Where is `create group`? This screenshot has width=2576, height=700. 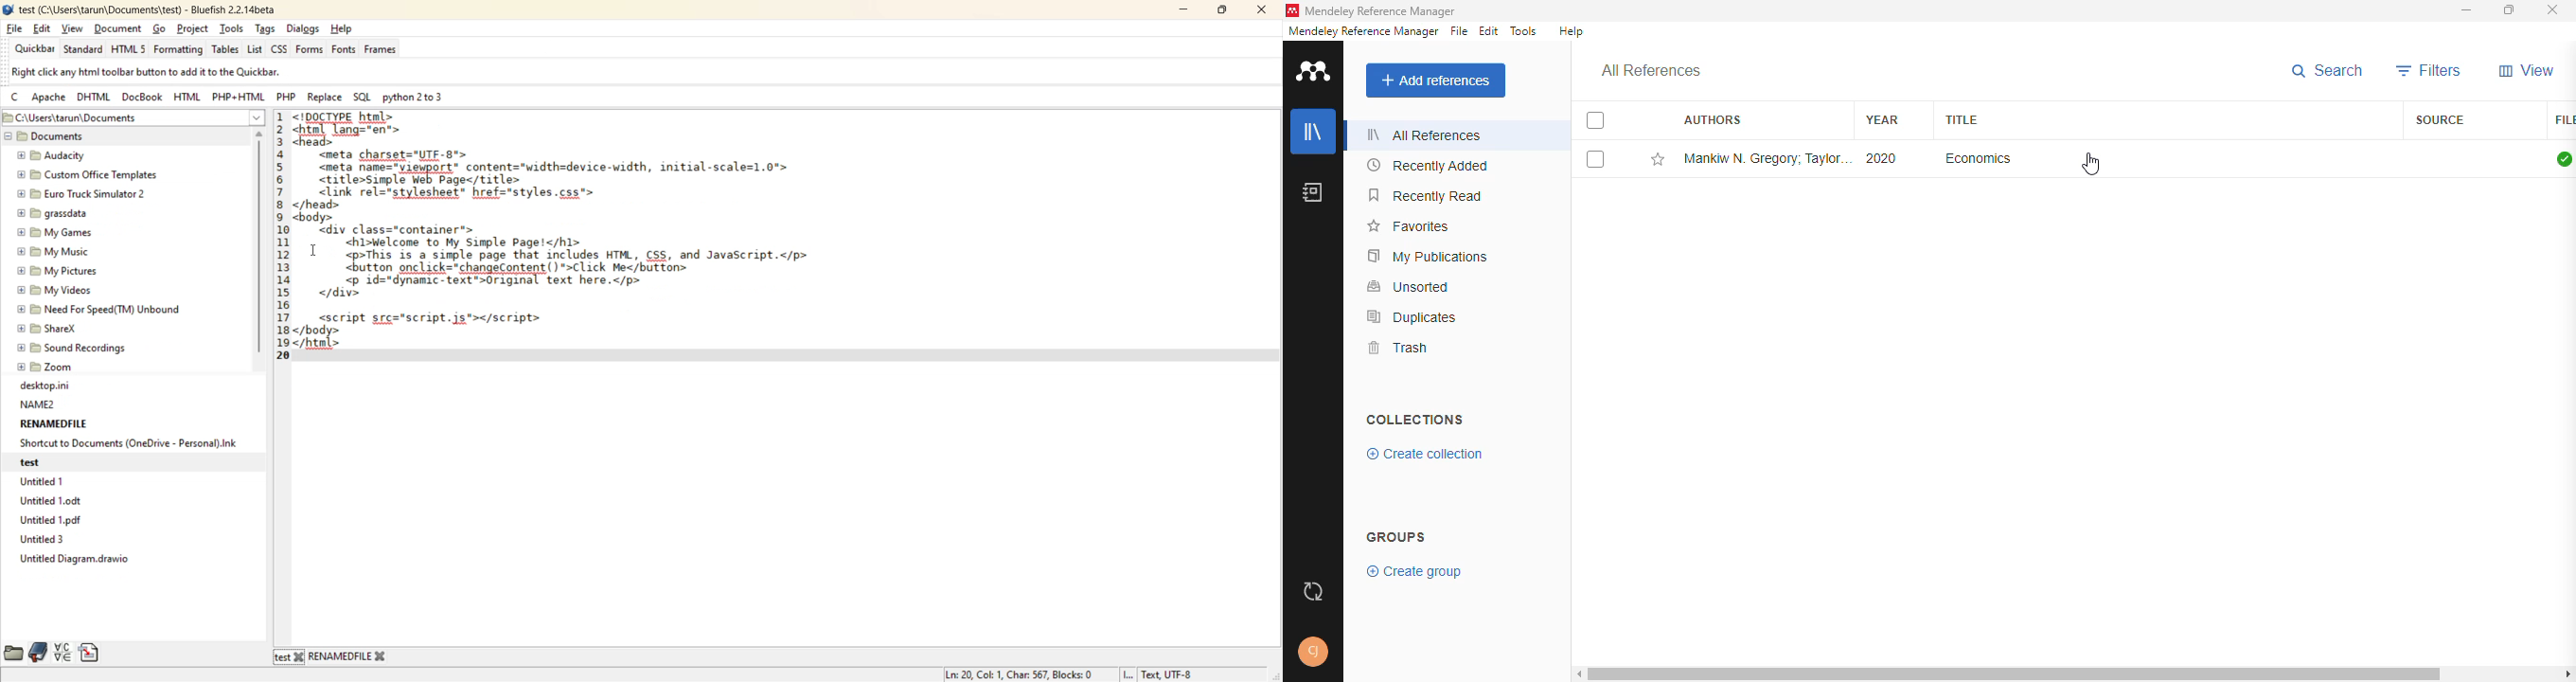
create group is located at coordinates (1415, 572).